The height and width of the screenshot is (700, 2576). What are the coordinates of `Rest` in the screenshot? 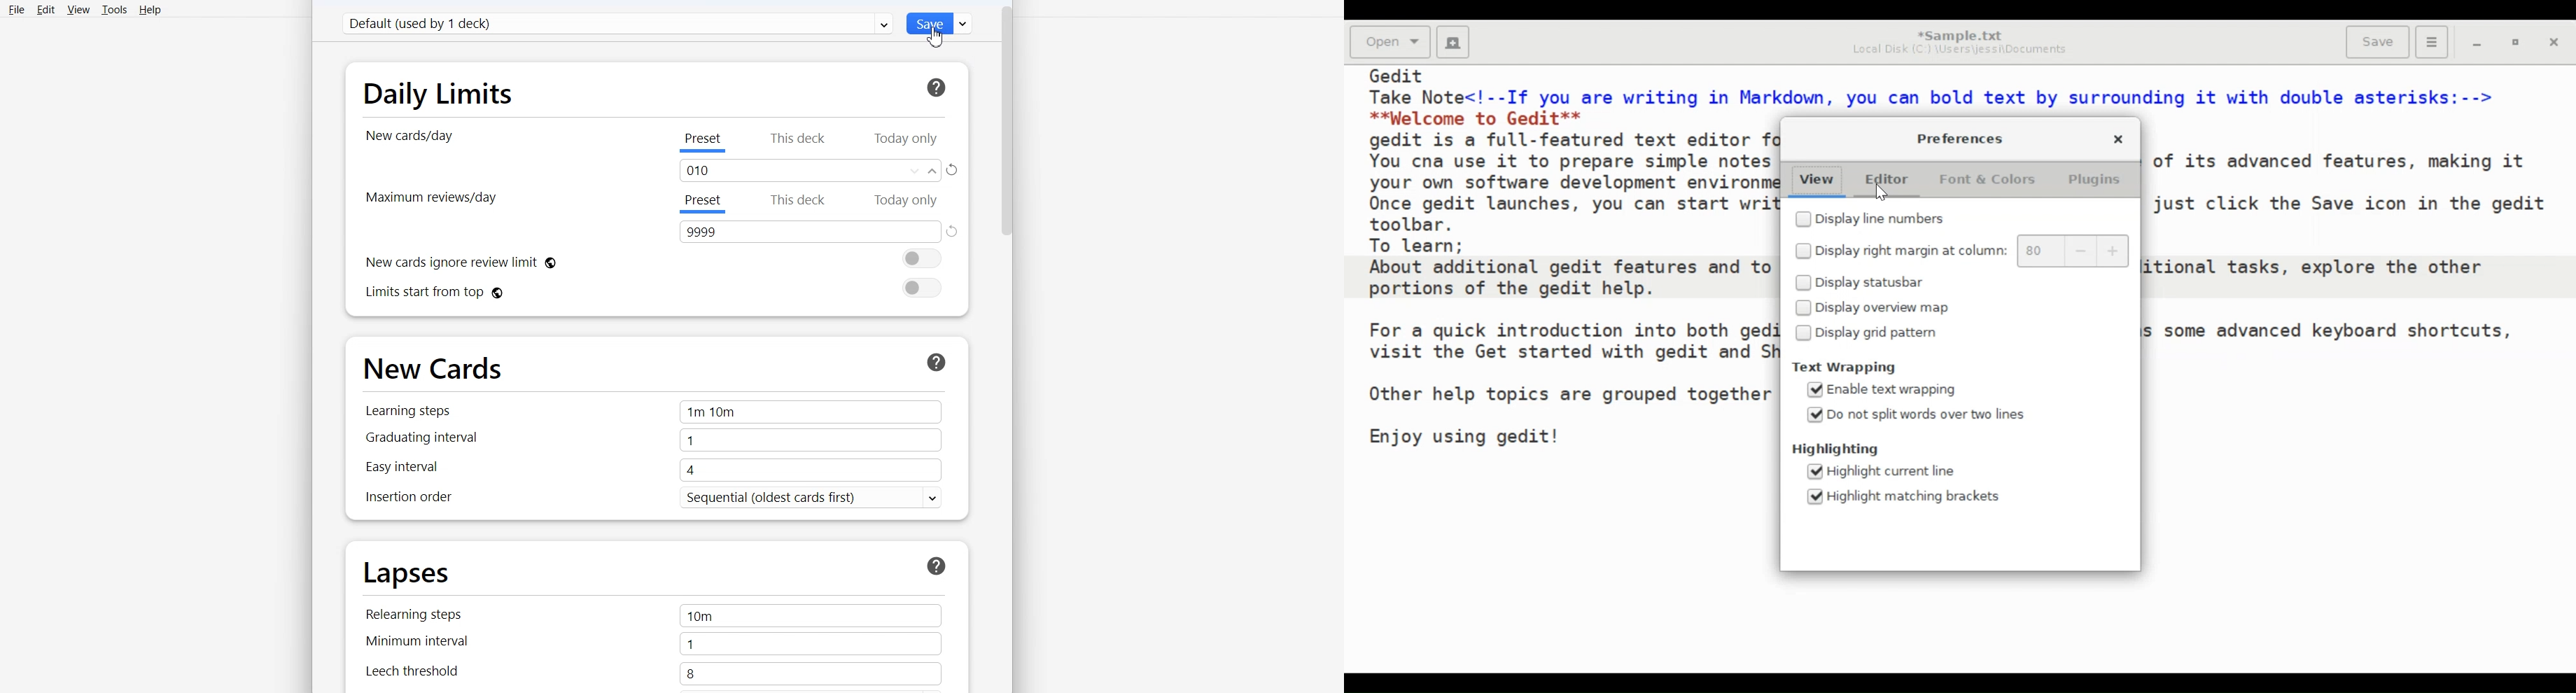 It's located at (953, 171).